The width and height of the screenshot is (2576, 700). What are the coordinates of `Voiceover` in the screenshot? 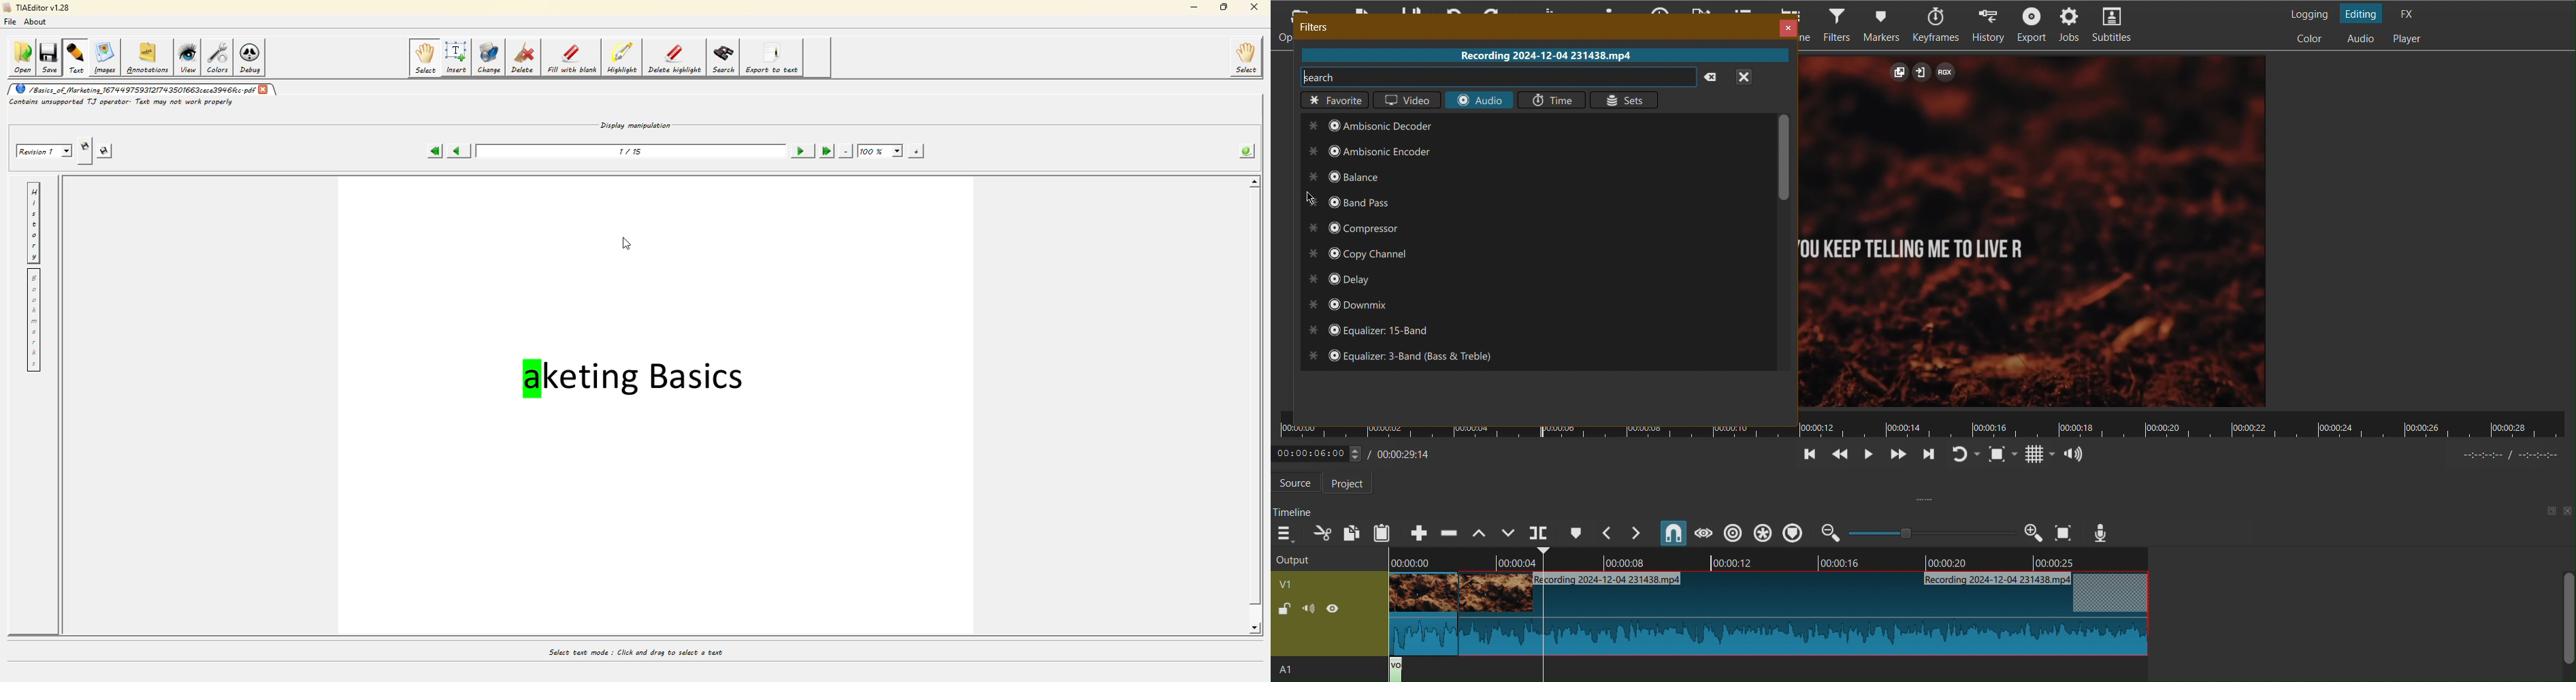 It's located at (2102, 532).